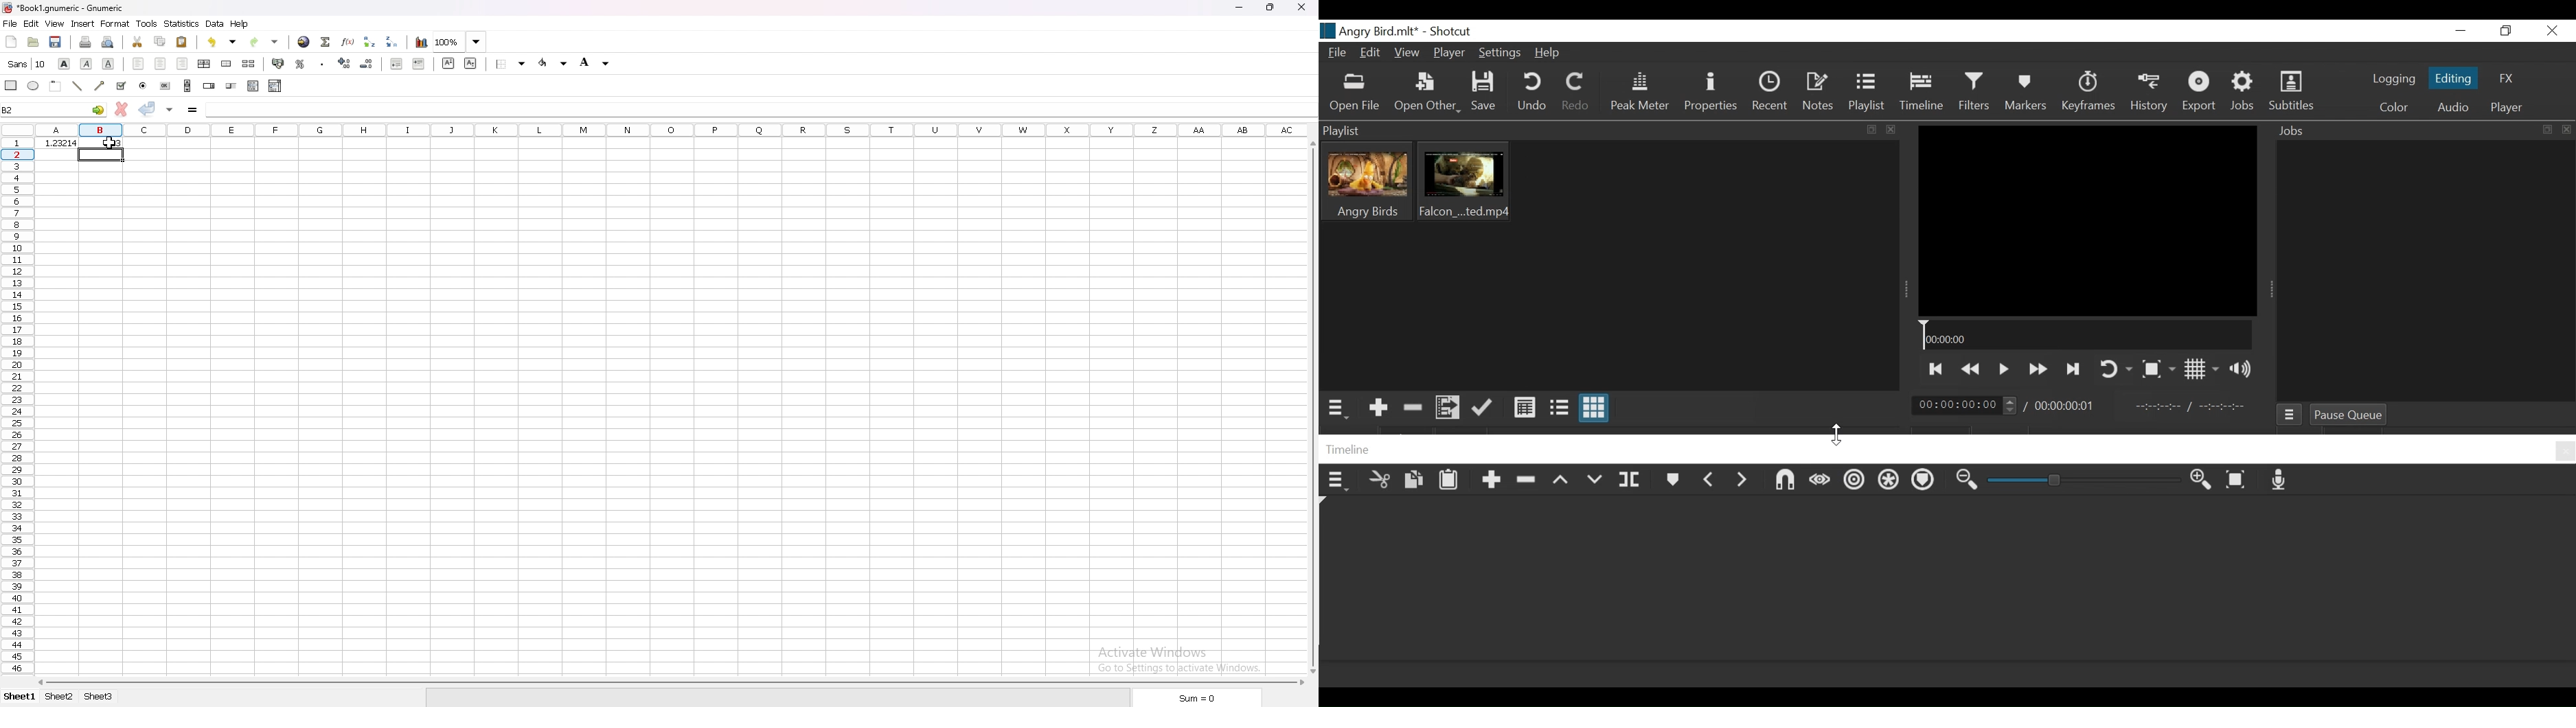  What do you see at coordinates (33, 86) in the screenshot?
I see `ellipse` at bounding box center [33, 86].